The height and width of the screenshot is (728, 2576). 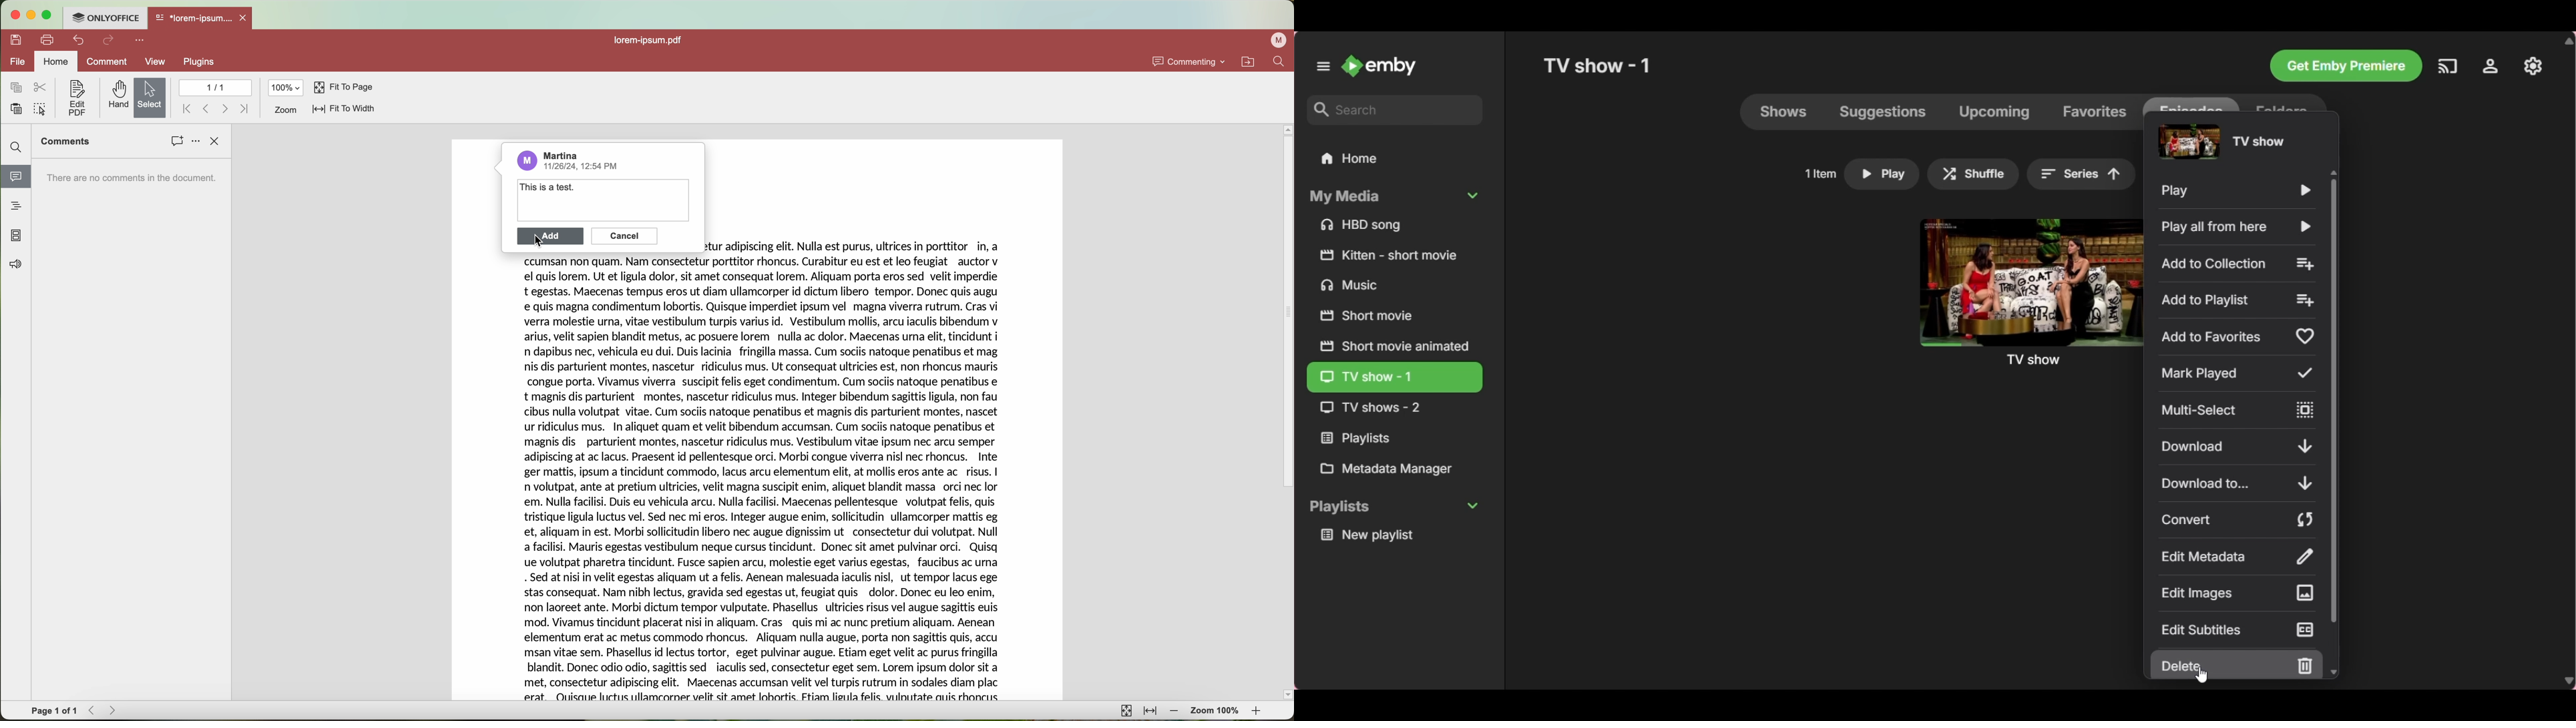 I want to click on cancel button, so click(x=624, y=236).